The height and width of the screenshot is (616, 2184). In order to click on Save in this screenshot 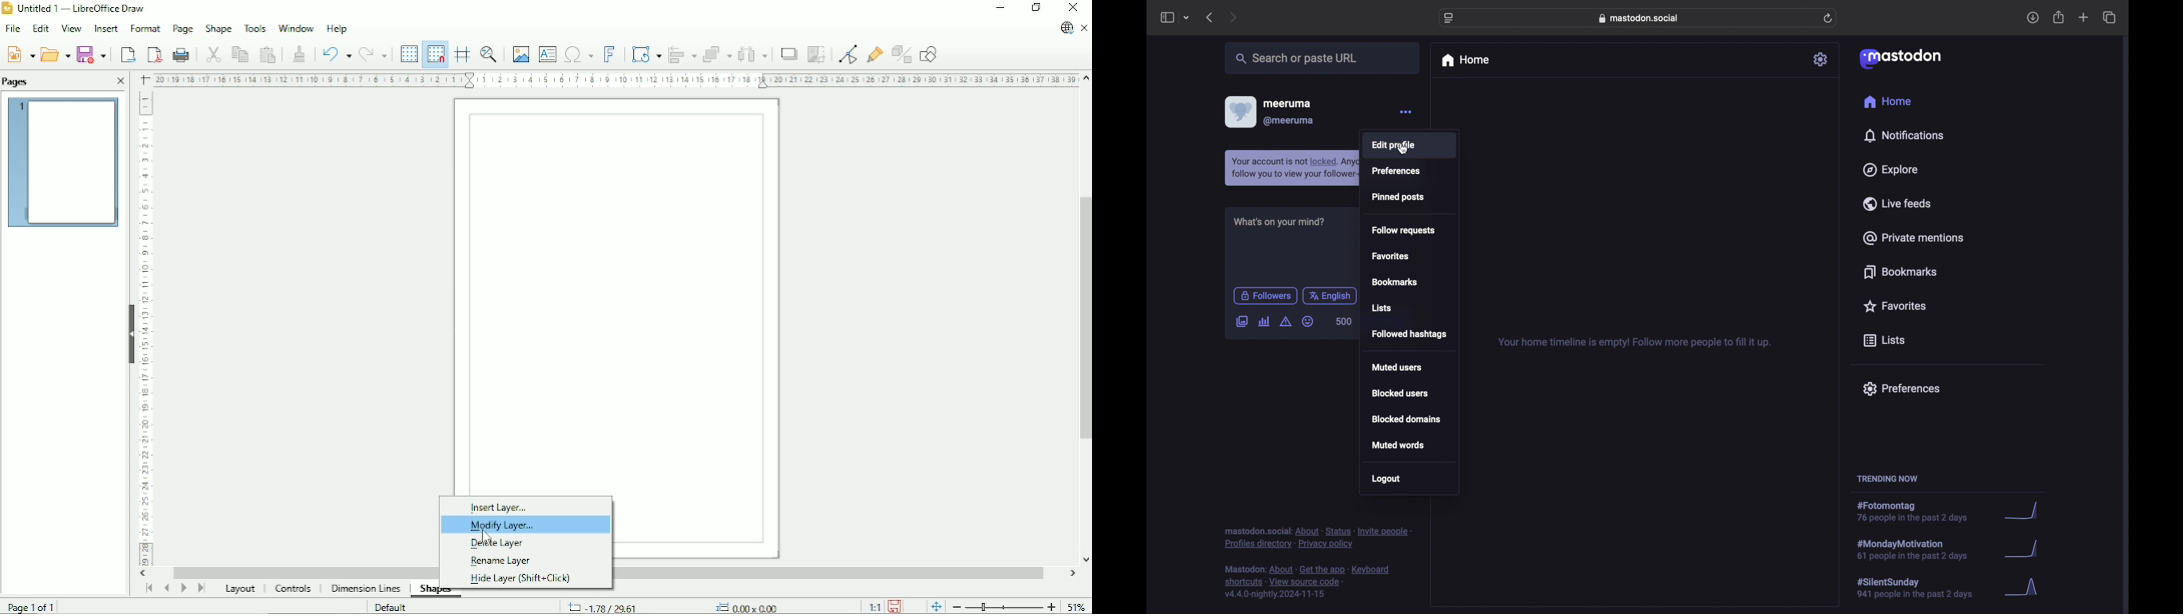, I will do `click(93, 54)`.